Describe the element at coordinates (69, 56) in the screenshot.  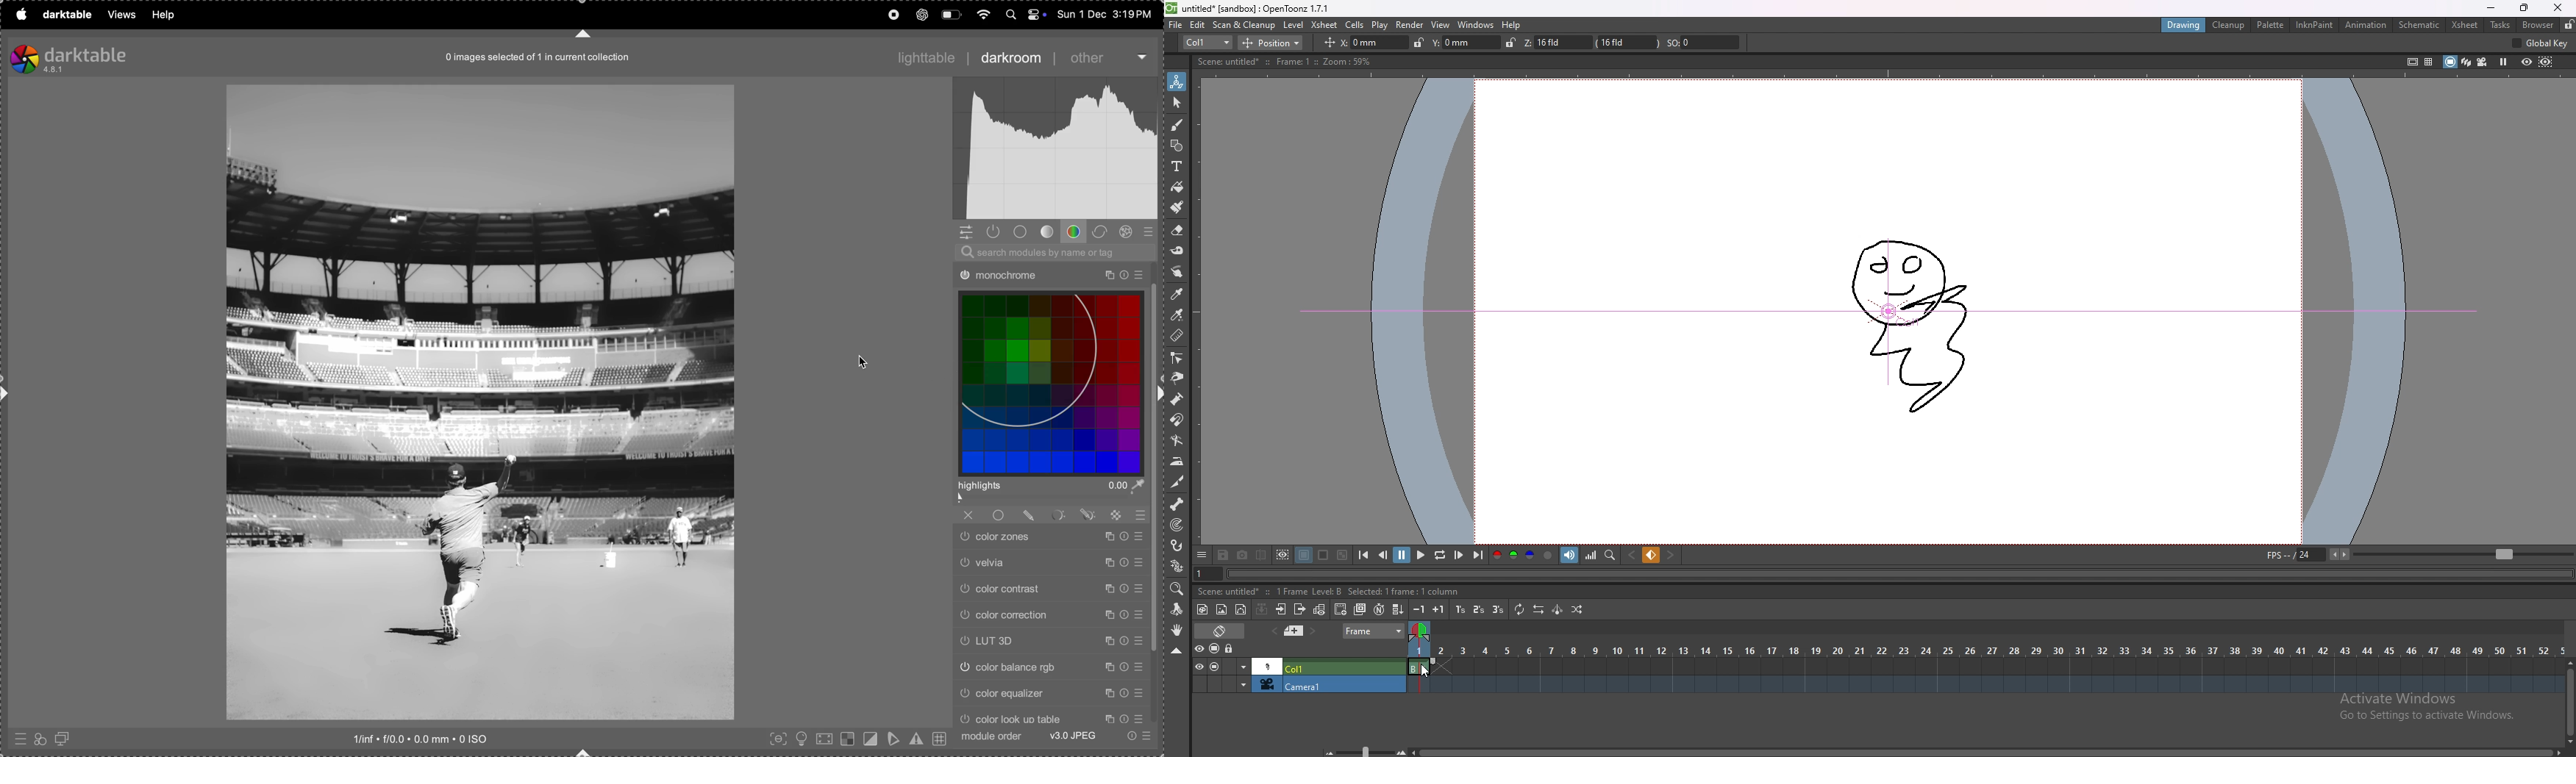
I see `darktable` at that location.